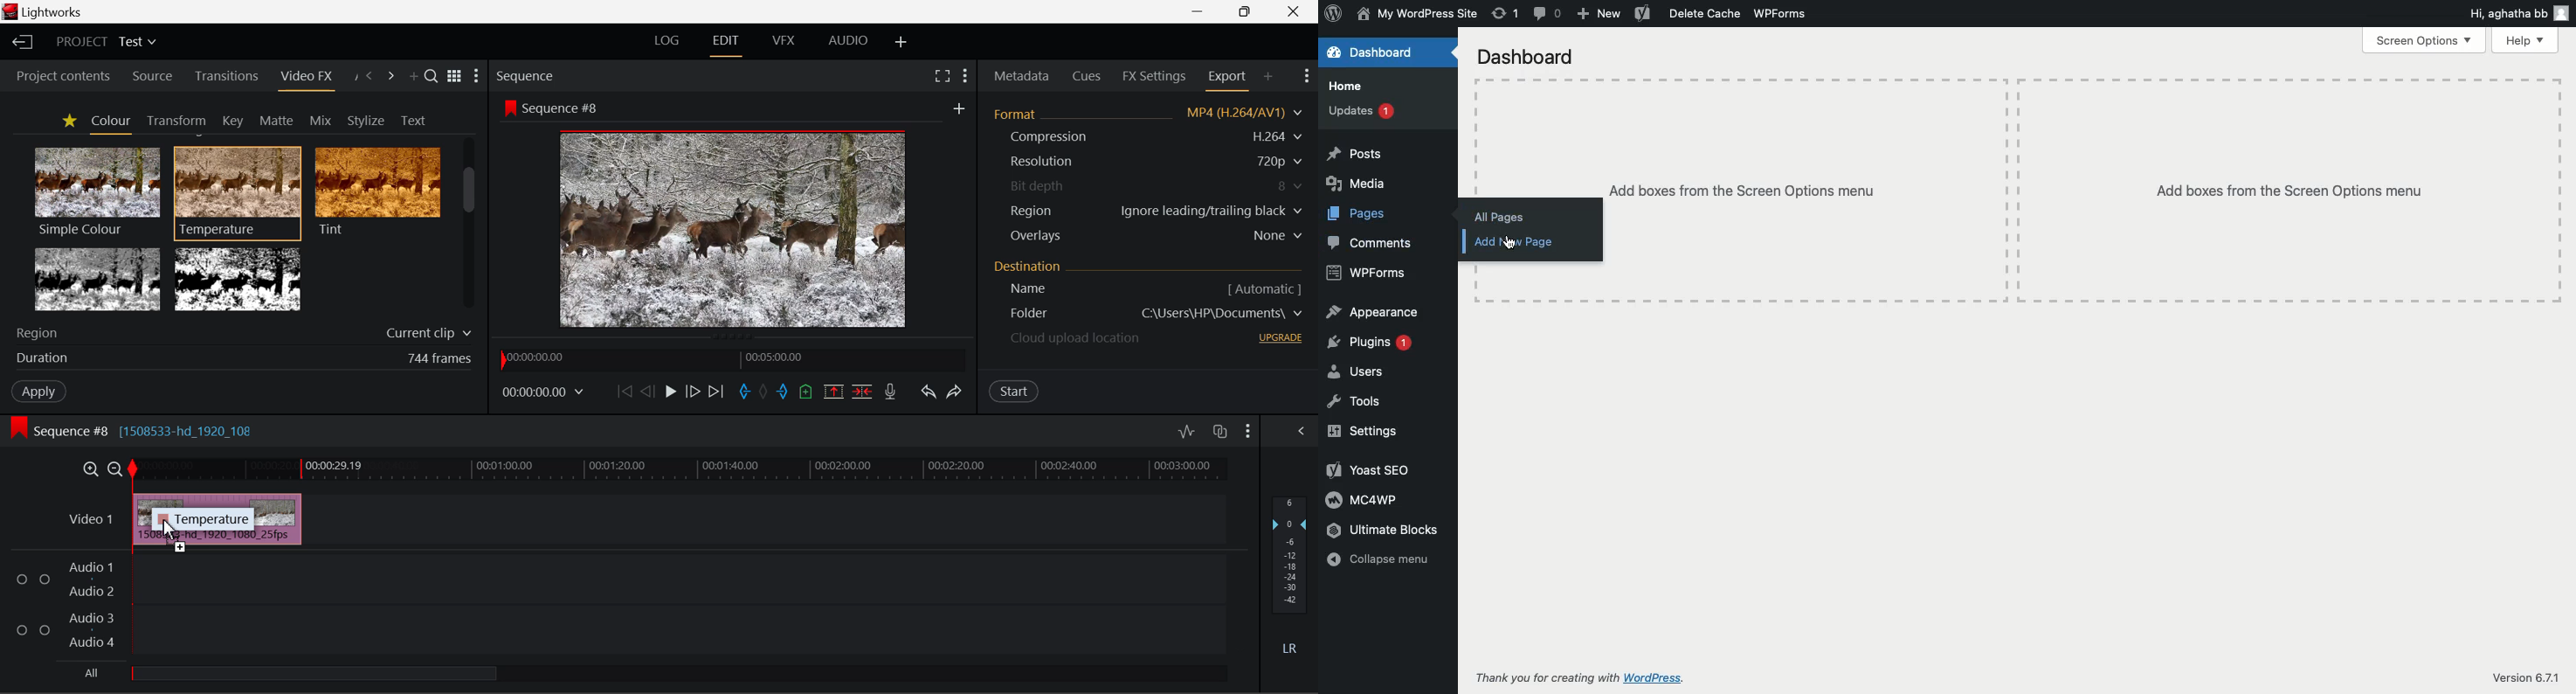  What do you see at coordinates (1642, 12) in the screenshot?
I see `Yoast` at bounding box center [1642, 12].